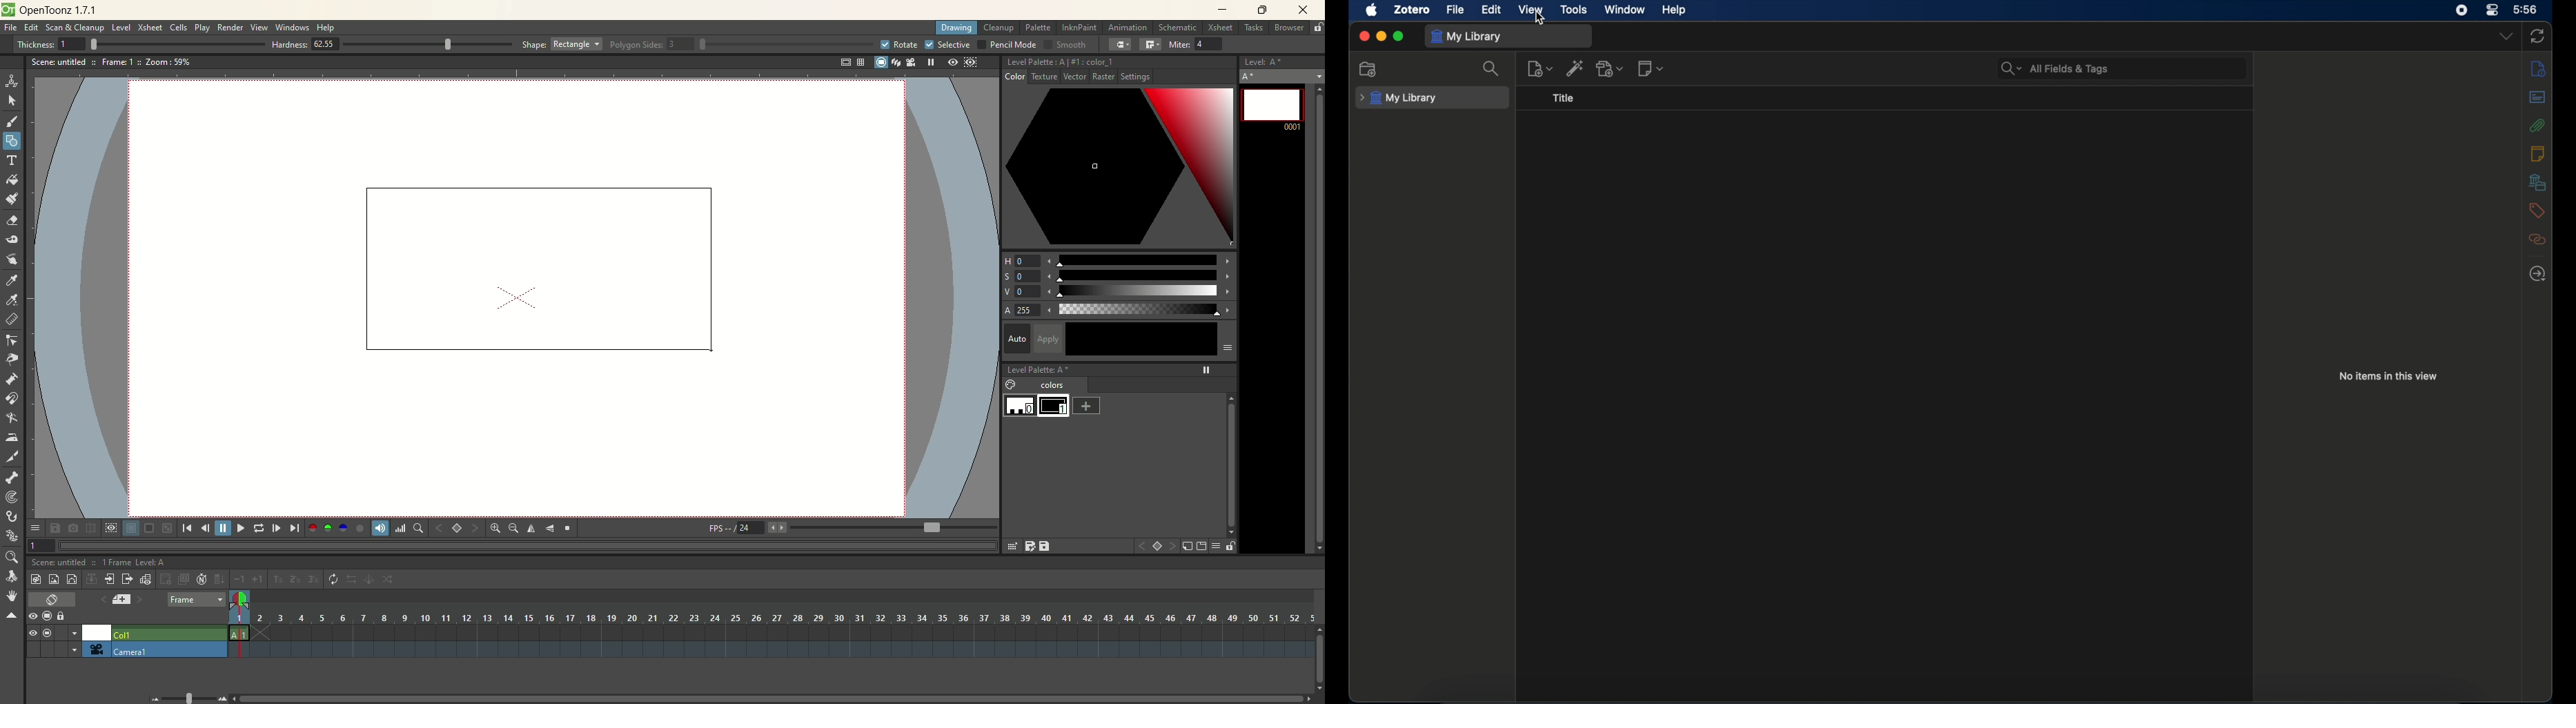 Image resolution: width=2576 pixels, height=728 pixels. Describe the element at coordinates (1674, 10) in the screenshot. I see `help` at that location.